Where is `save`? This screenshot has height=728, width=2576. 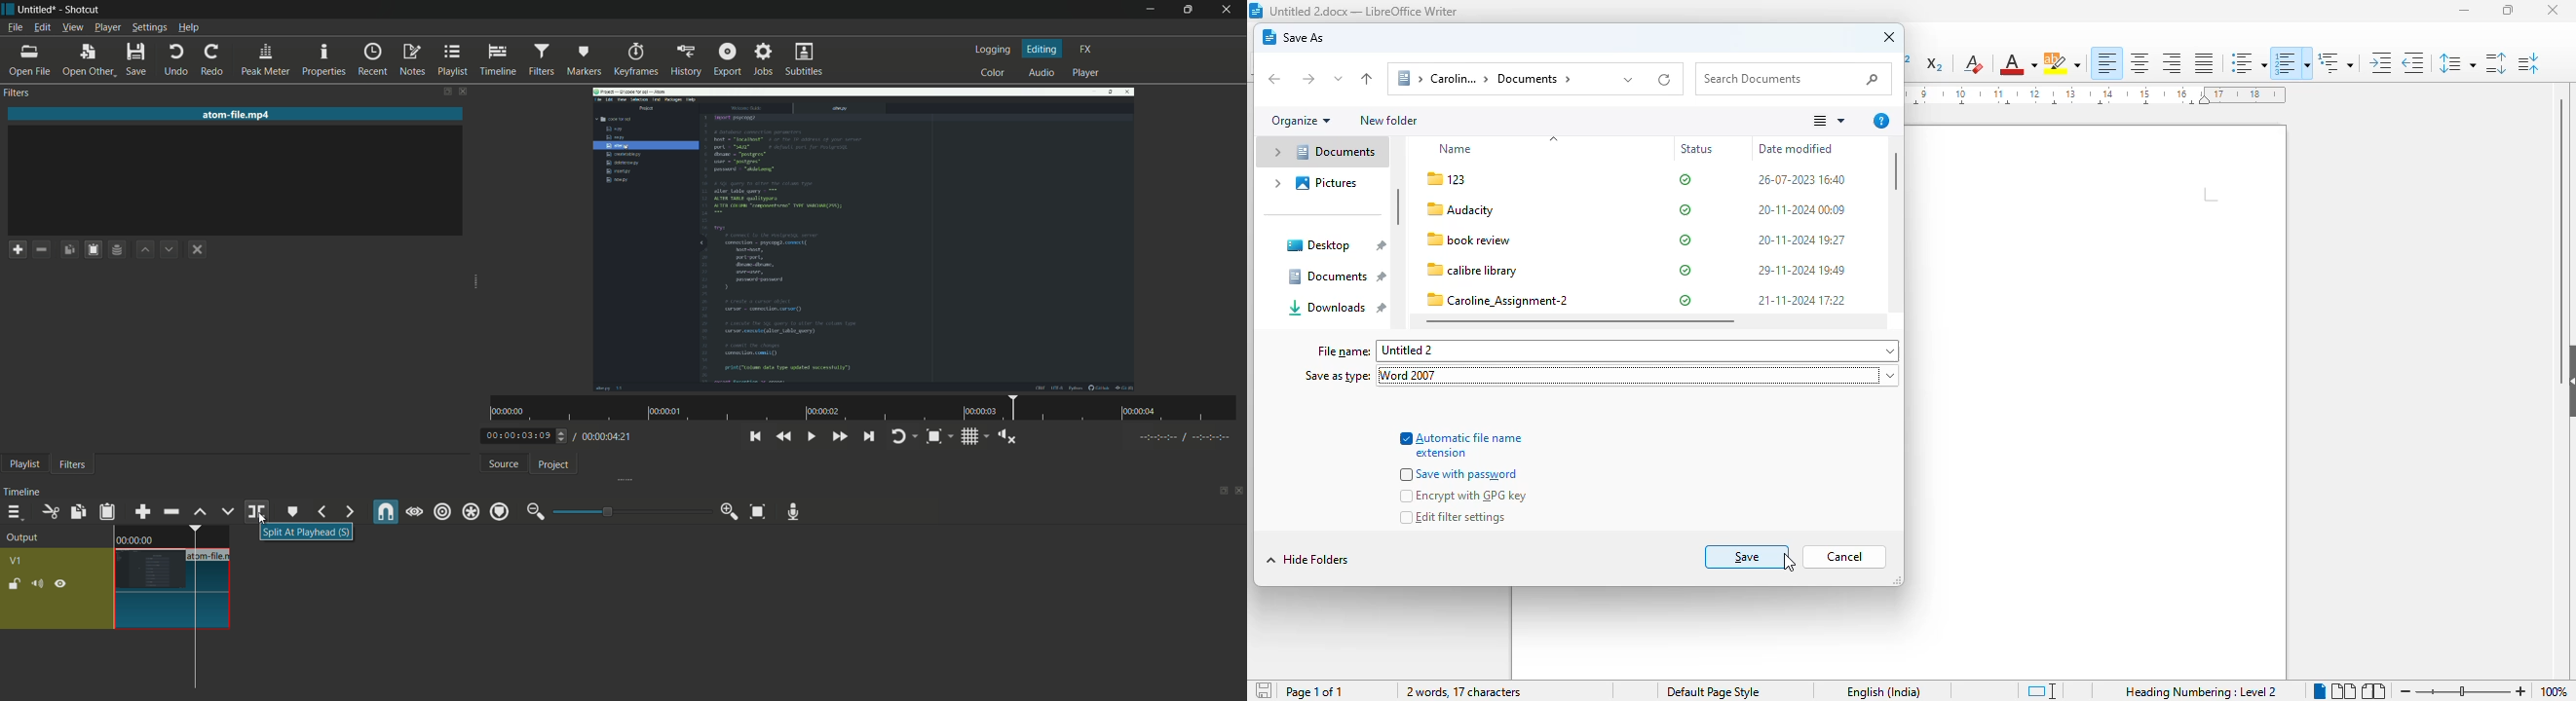 save is located at coordinates (137, 58).